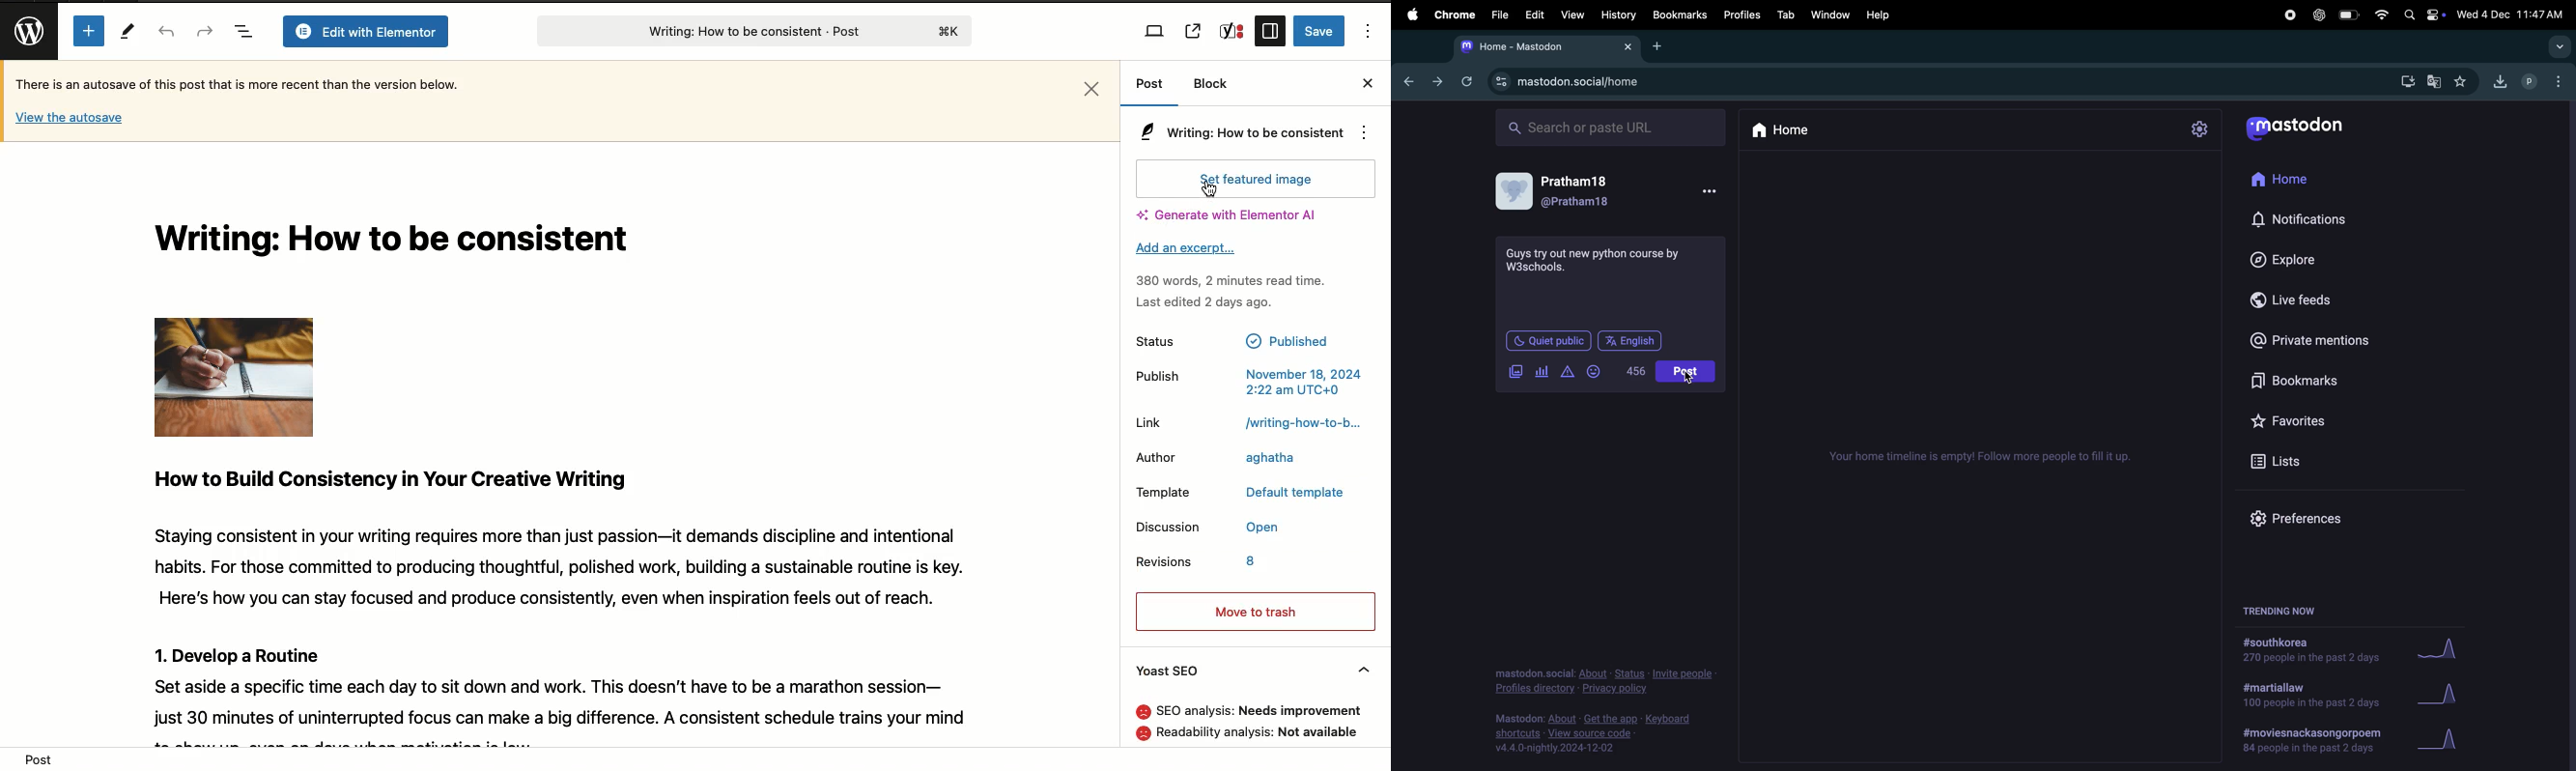  What do you see at coordinates (365, 33) in the screenshot?
I see `Edit with elementor` at bounding box center [365, 33].